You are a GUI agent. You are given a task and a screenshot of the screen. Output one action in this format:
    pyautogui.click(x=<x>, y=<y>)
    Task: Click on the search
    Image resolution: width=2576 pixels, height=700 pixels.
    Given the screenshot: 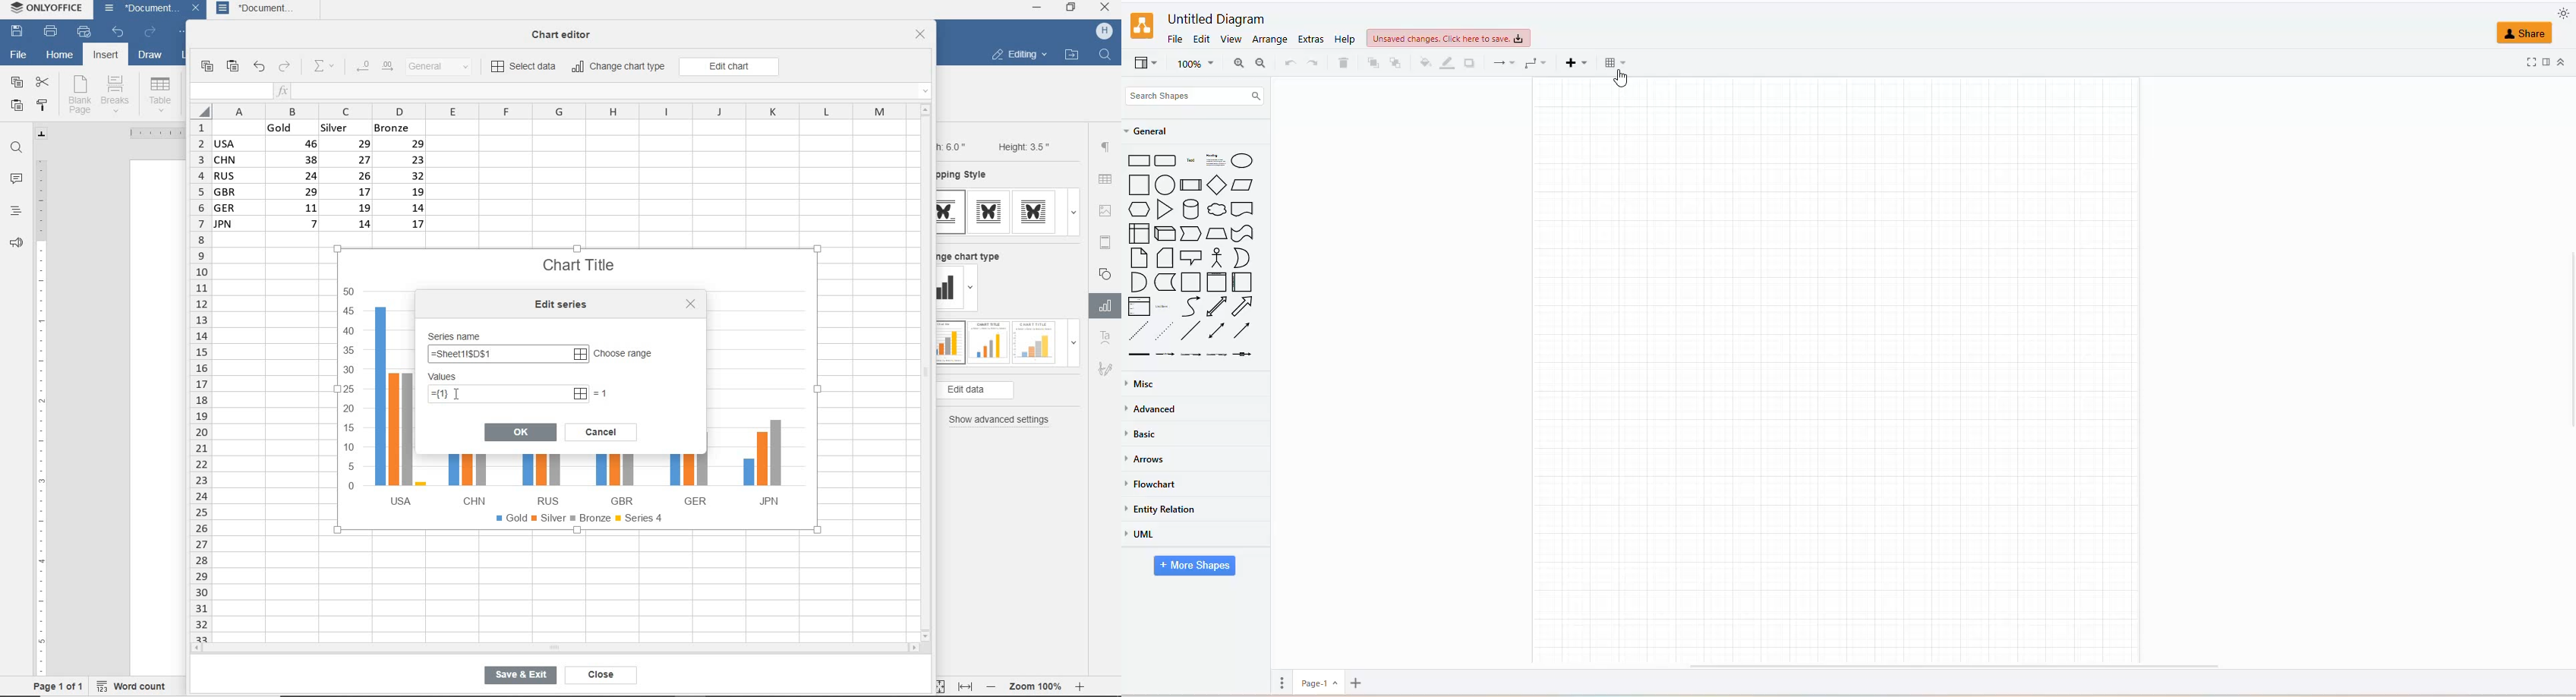 What is the action you would take?
    pyautogui.click(x=1213, y=97)
    